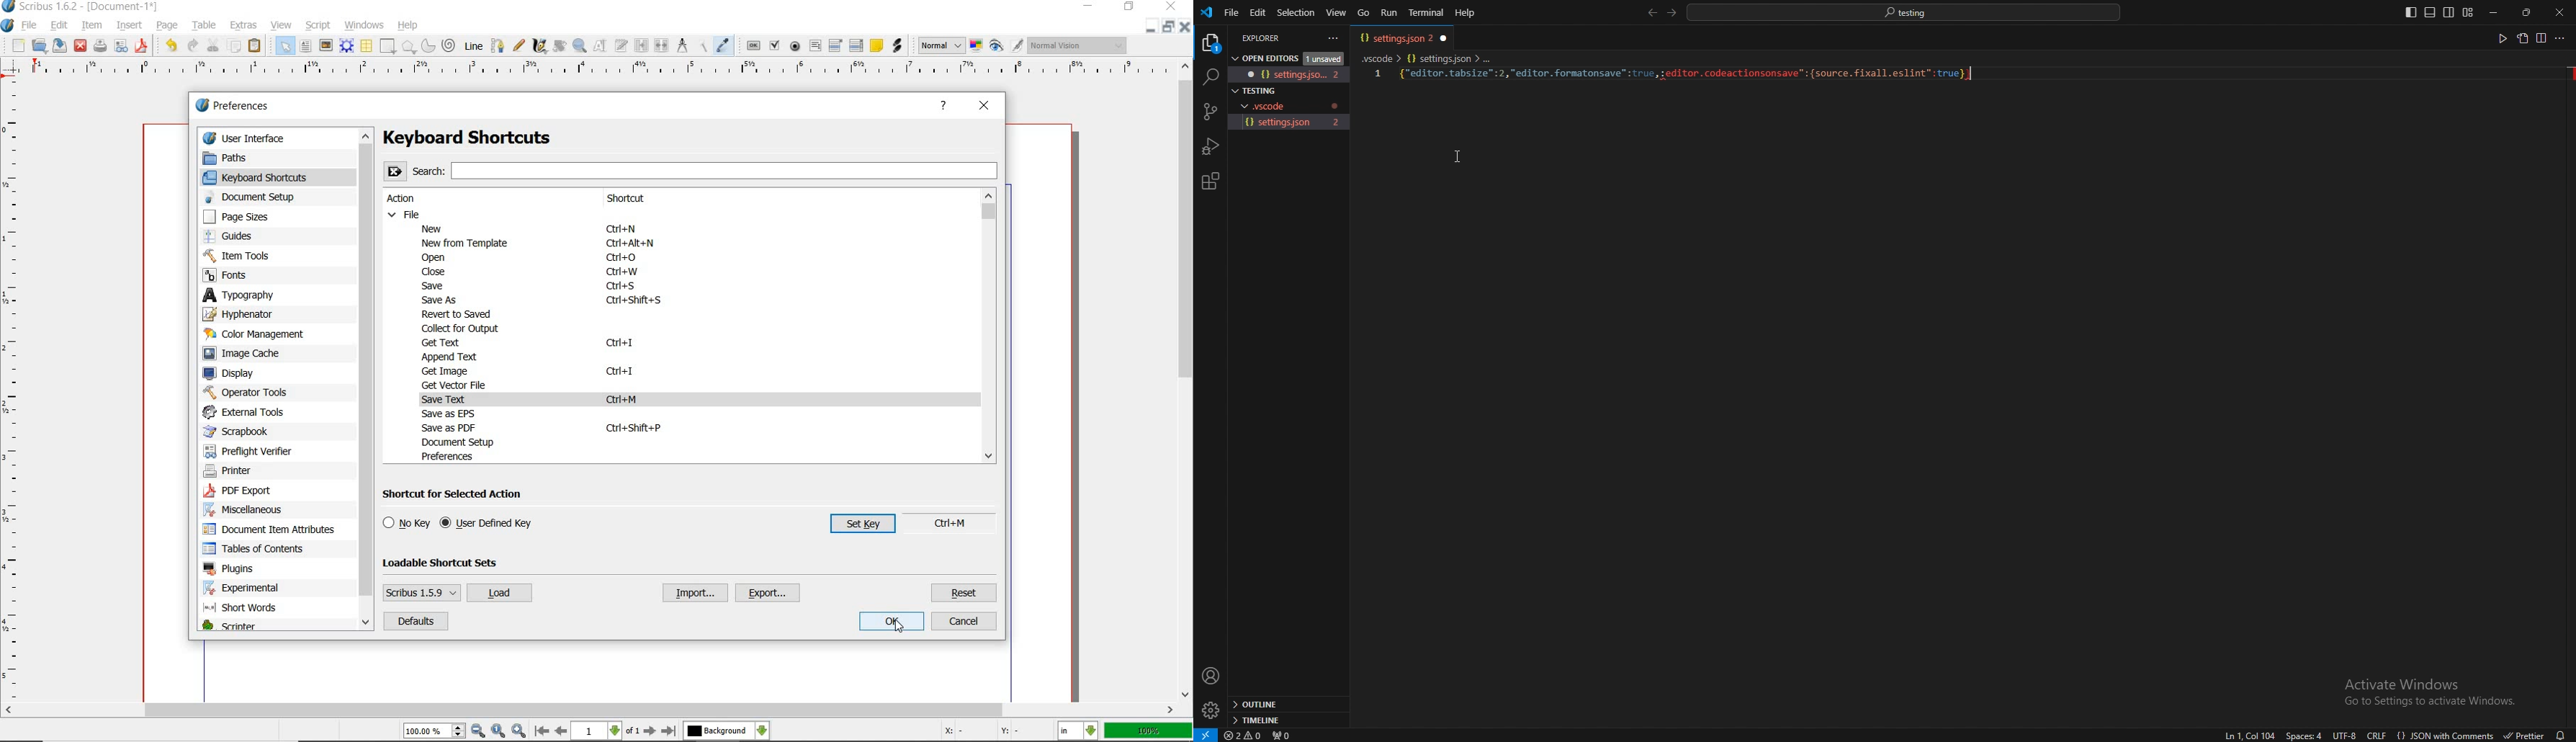  What do you see at coordinates (8, 26) in the screenshot?
I see `system logo` at bounding box center [8, 26].